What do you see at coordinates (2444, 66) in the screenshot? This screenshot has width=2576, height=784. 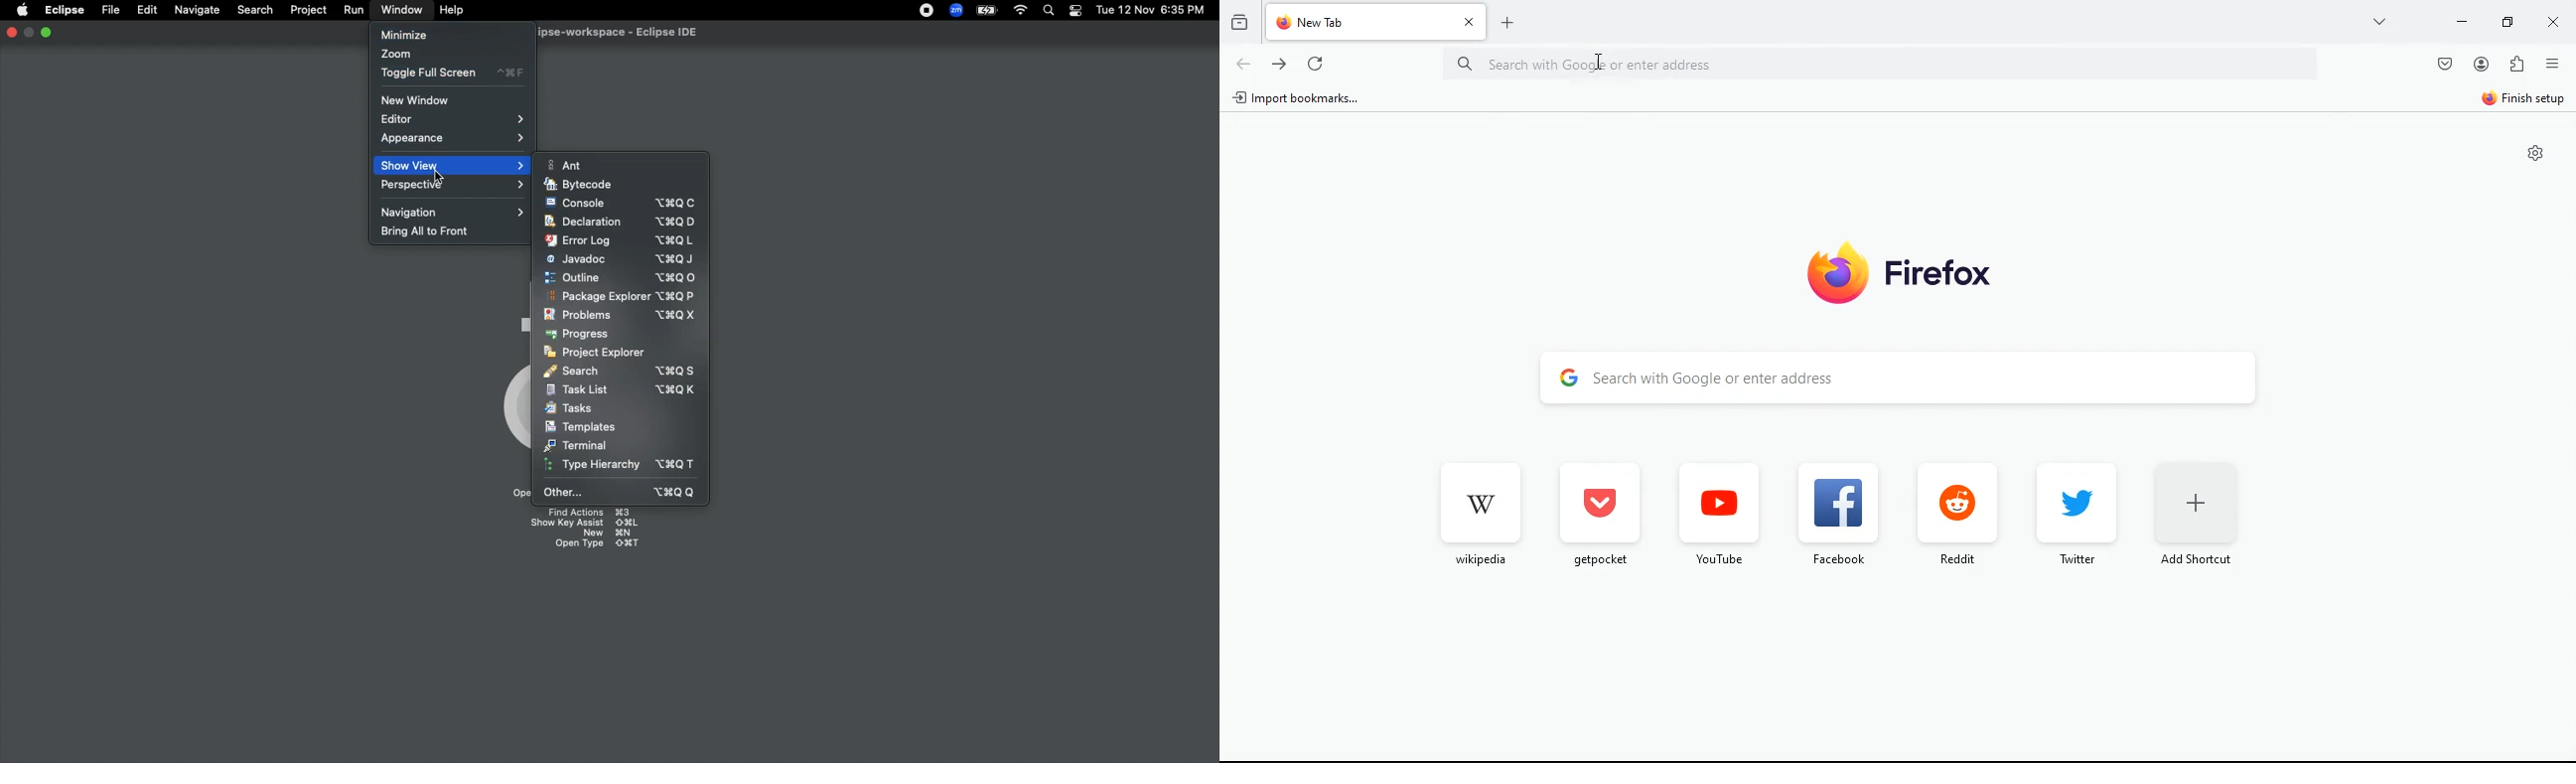 I see `save pocket` at bounding box center [2444, 66].